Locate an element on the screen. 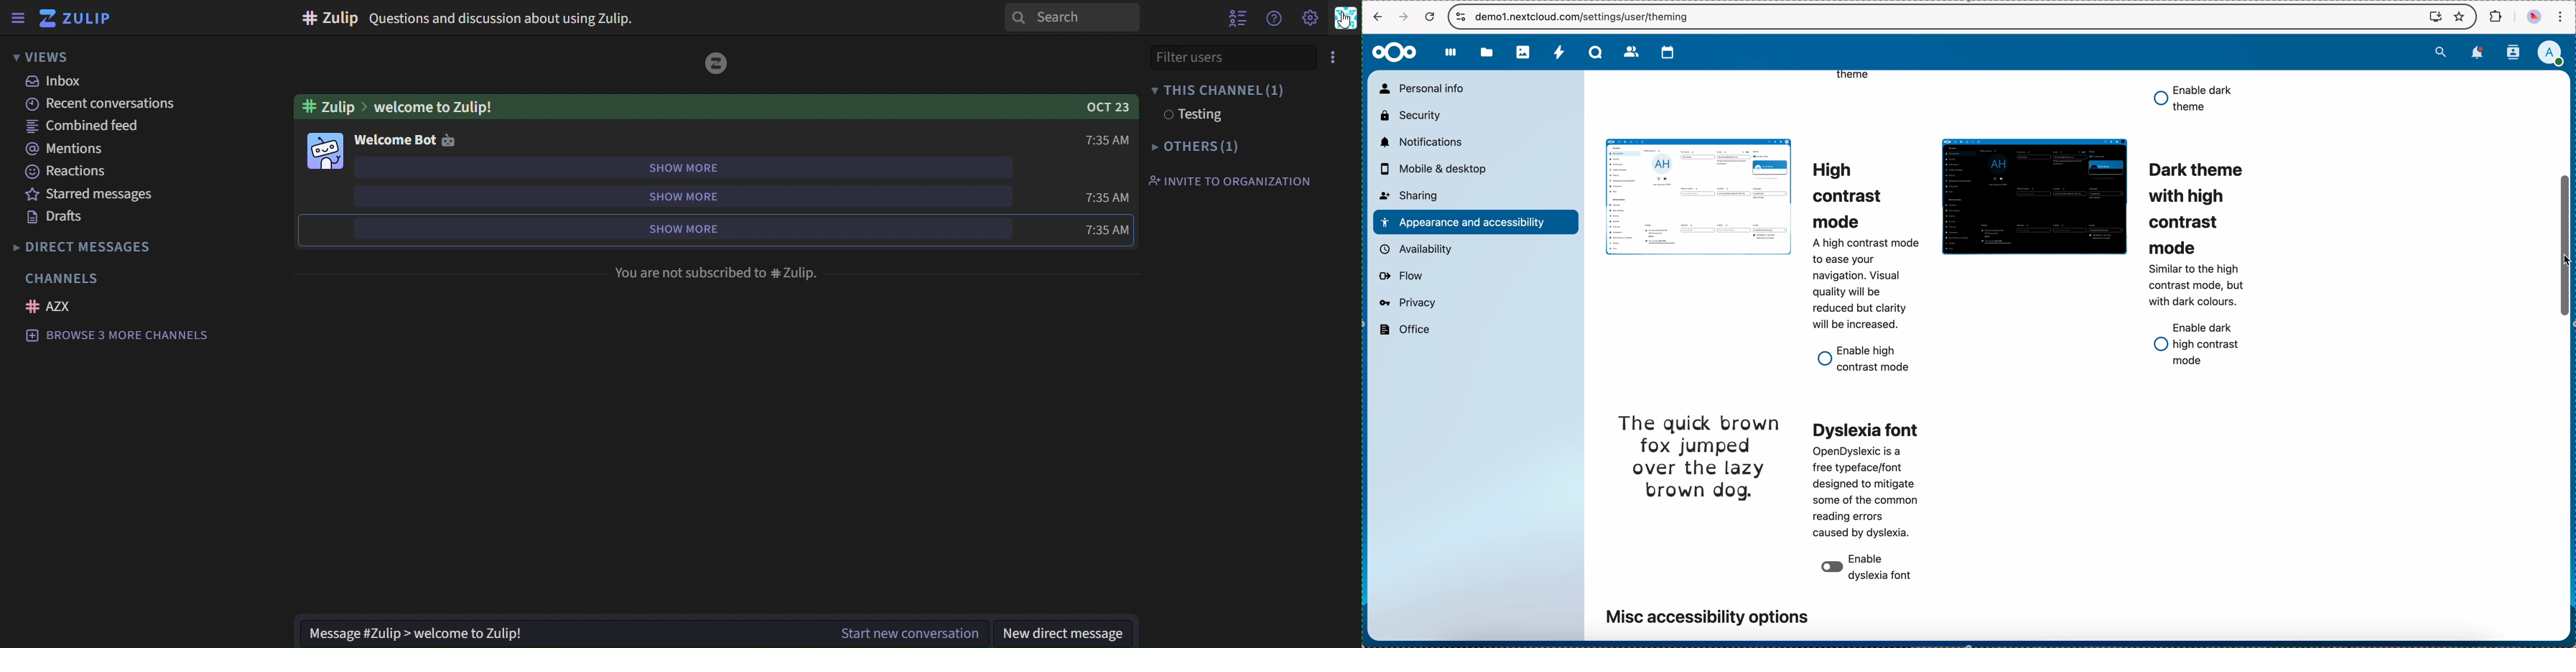 Image resolution: width=2576 pixels, height=672 pixels. setting is located at coordinates (1309, 17).